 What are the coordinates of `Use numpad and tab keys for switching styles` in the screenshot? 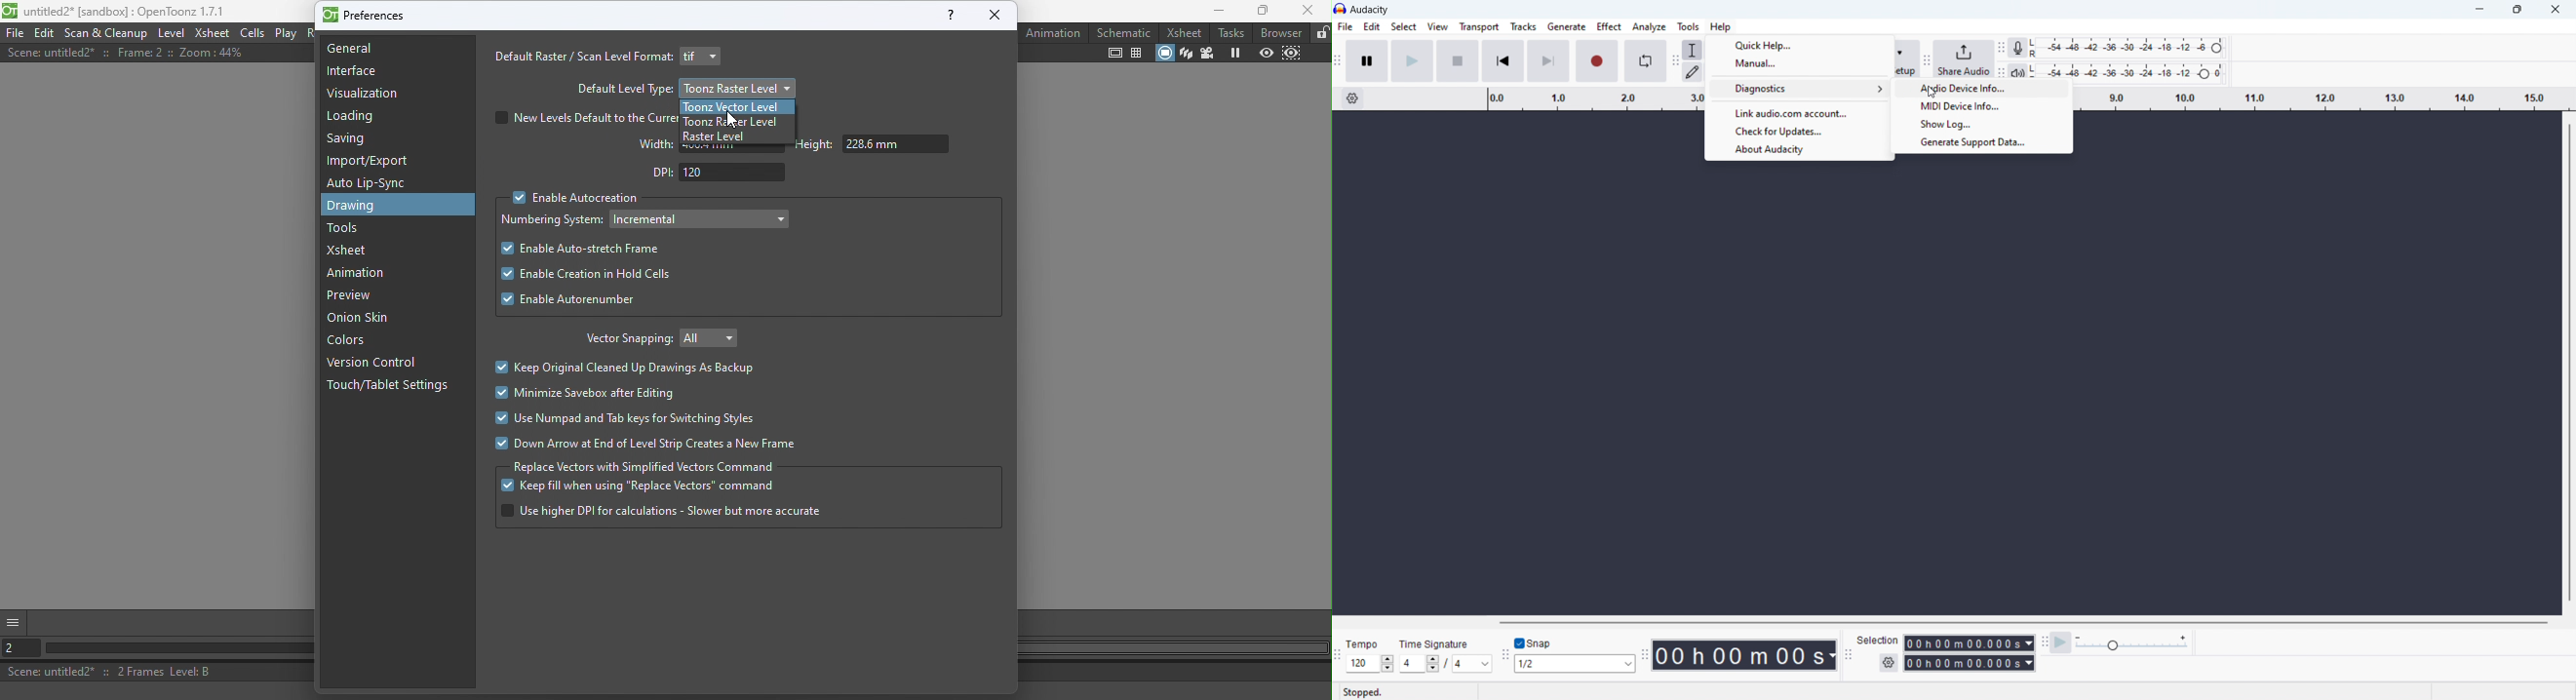 It's located at (625, 420).